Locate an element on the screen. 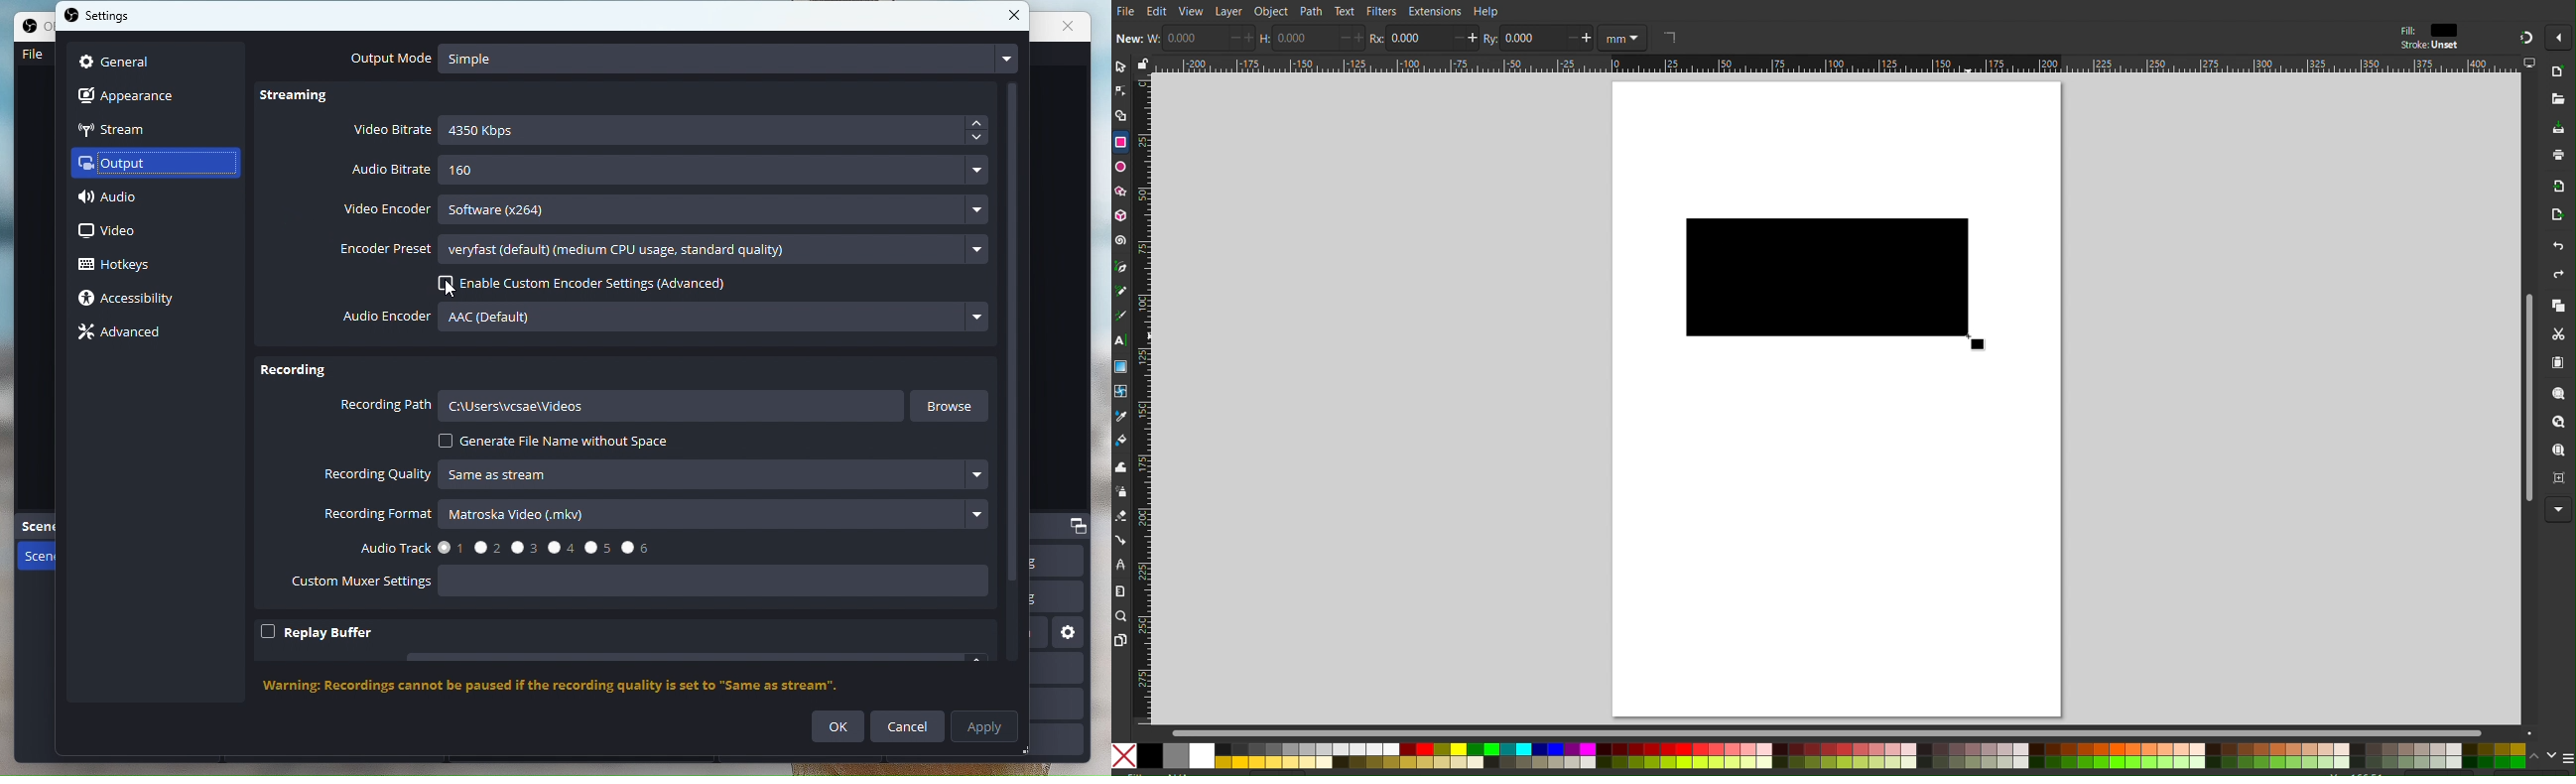  Shape Builder Tool is located at coordinates (1121, 114).